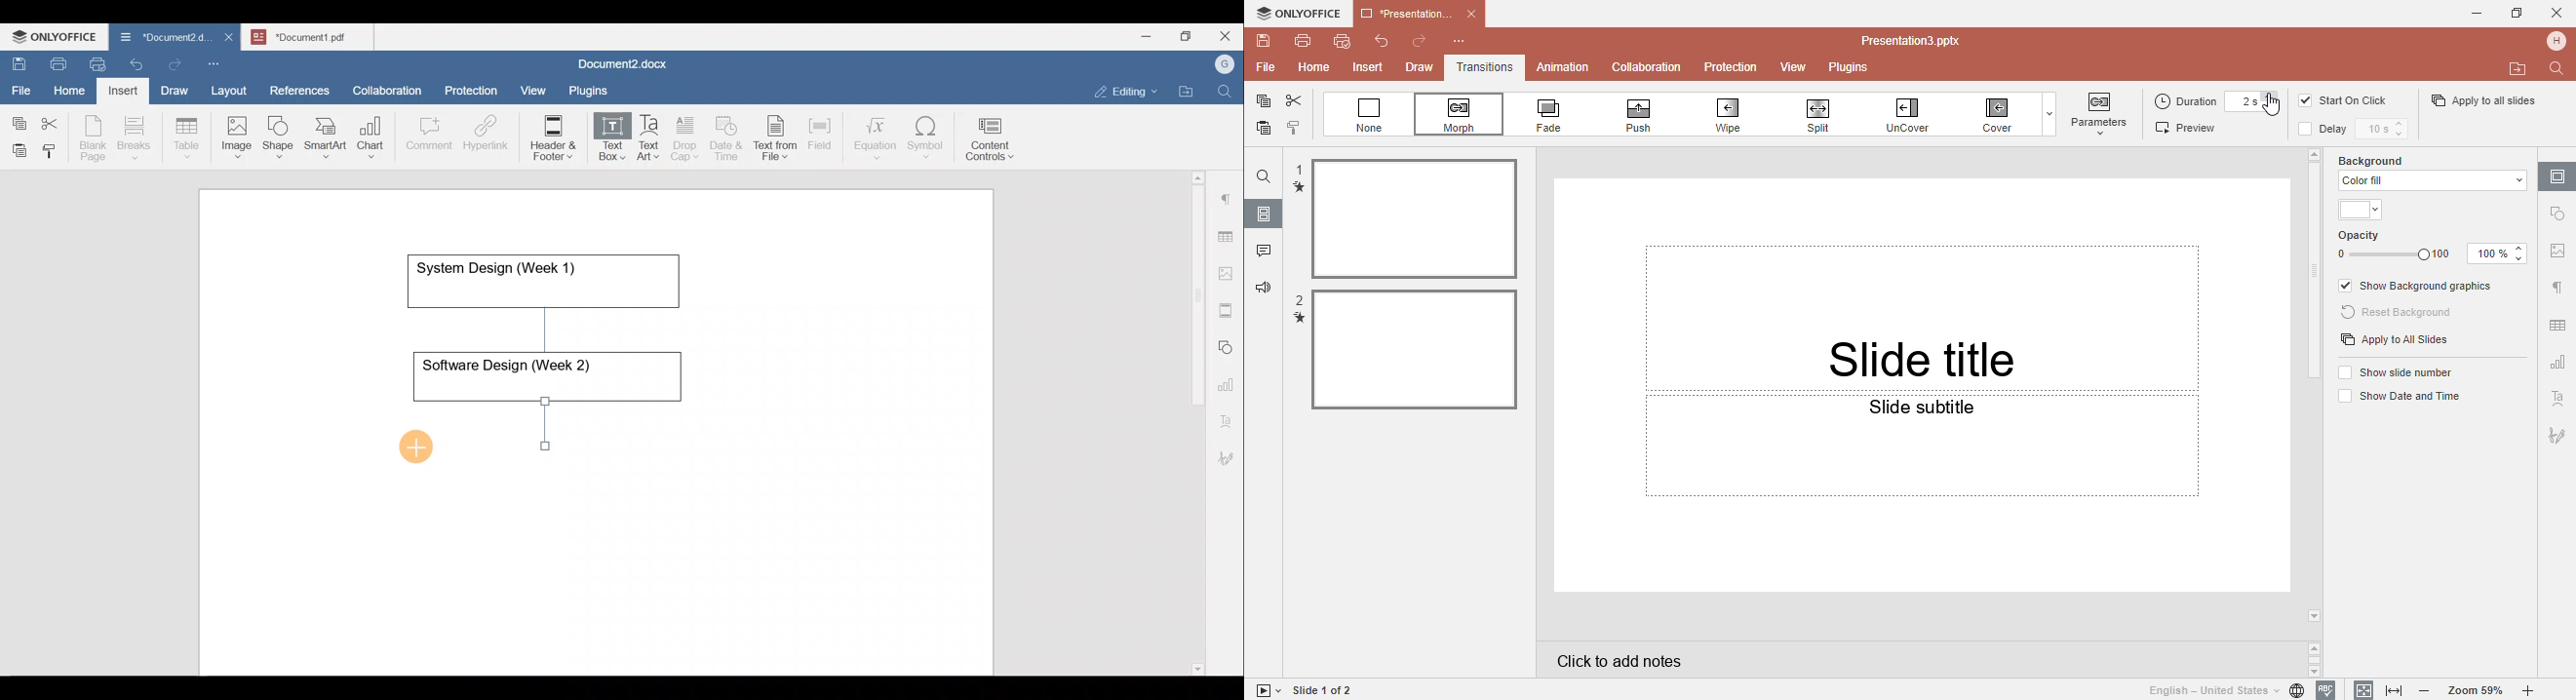  Describe the element at coordinates (620, 65) in the screenshot. I see `Document name` at that location.